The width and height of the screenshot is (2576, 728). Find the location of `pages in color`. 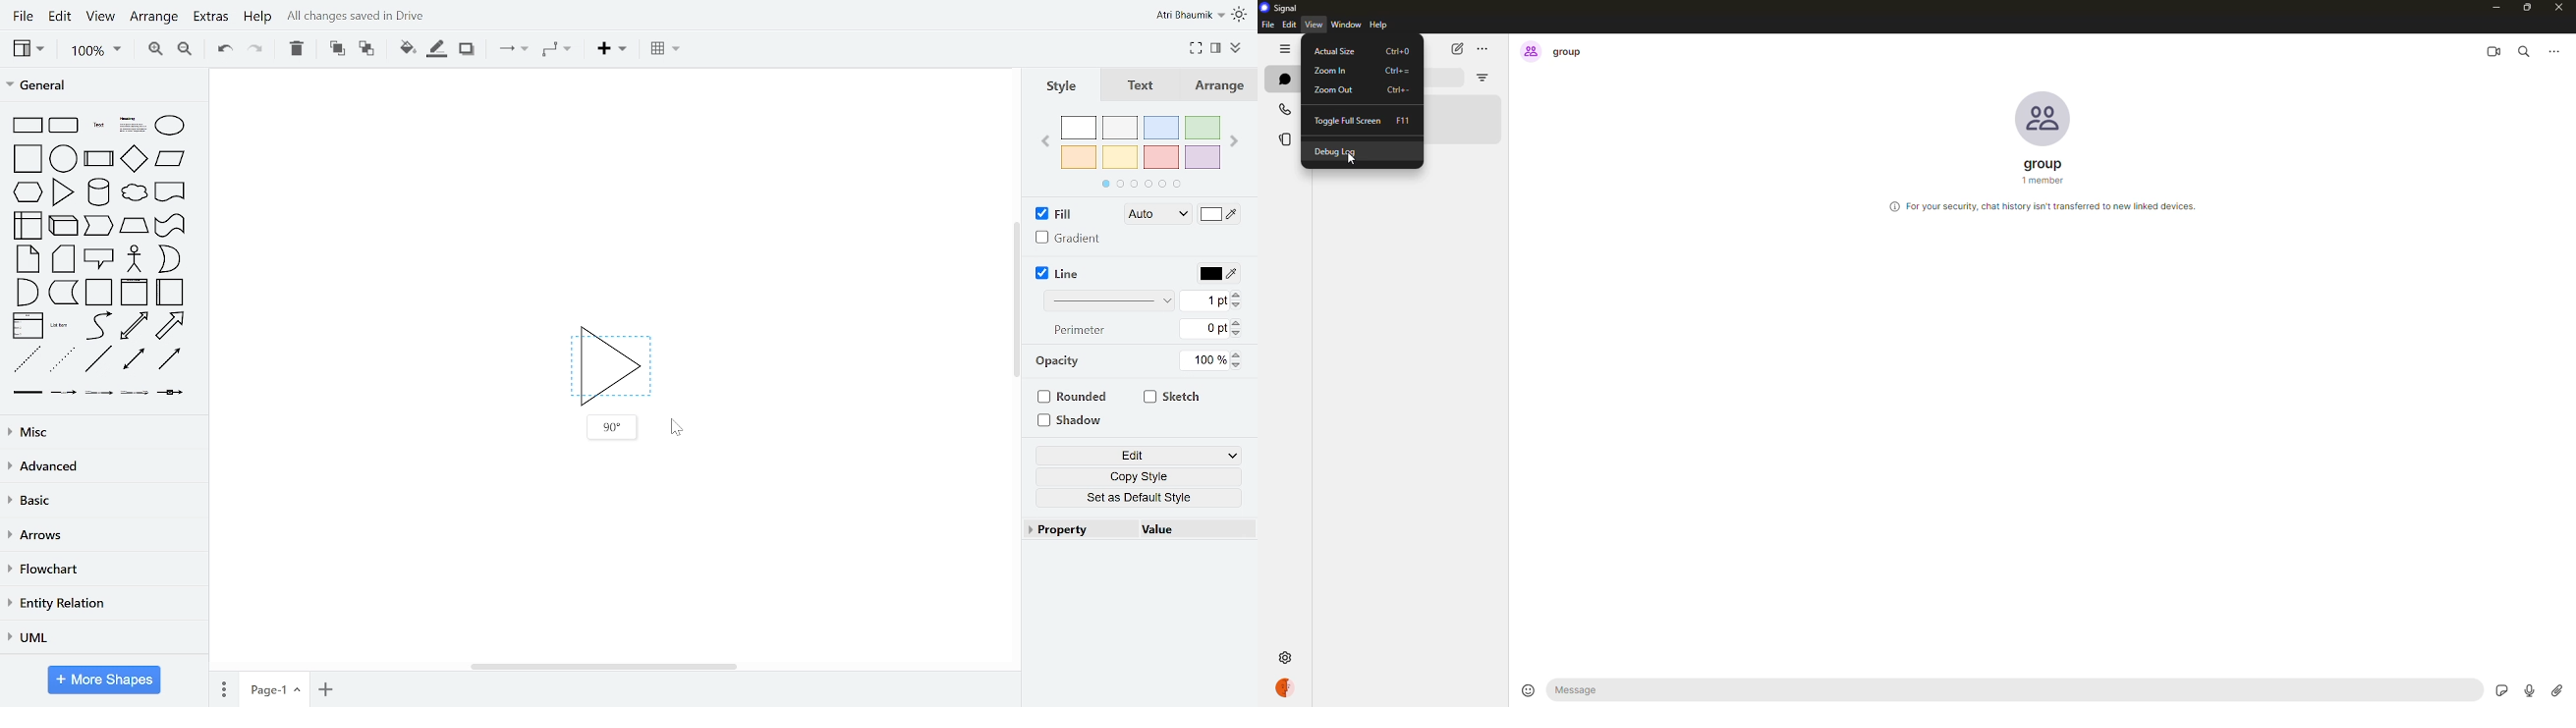

pages in color is located at coordinates (1141, 184).